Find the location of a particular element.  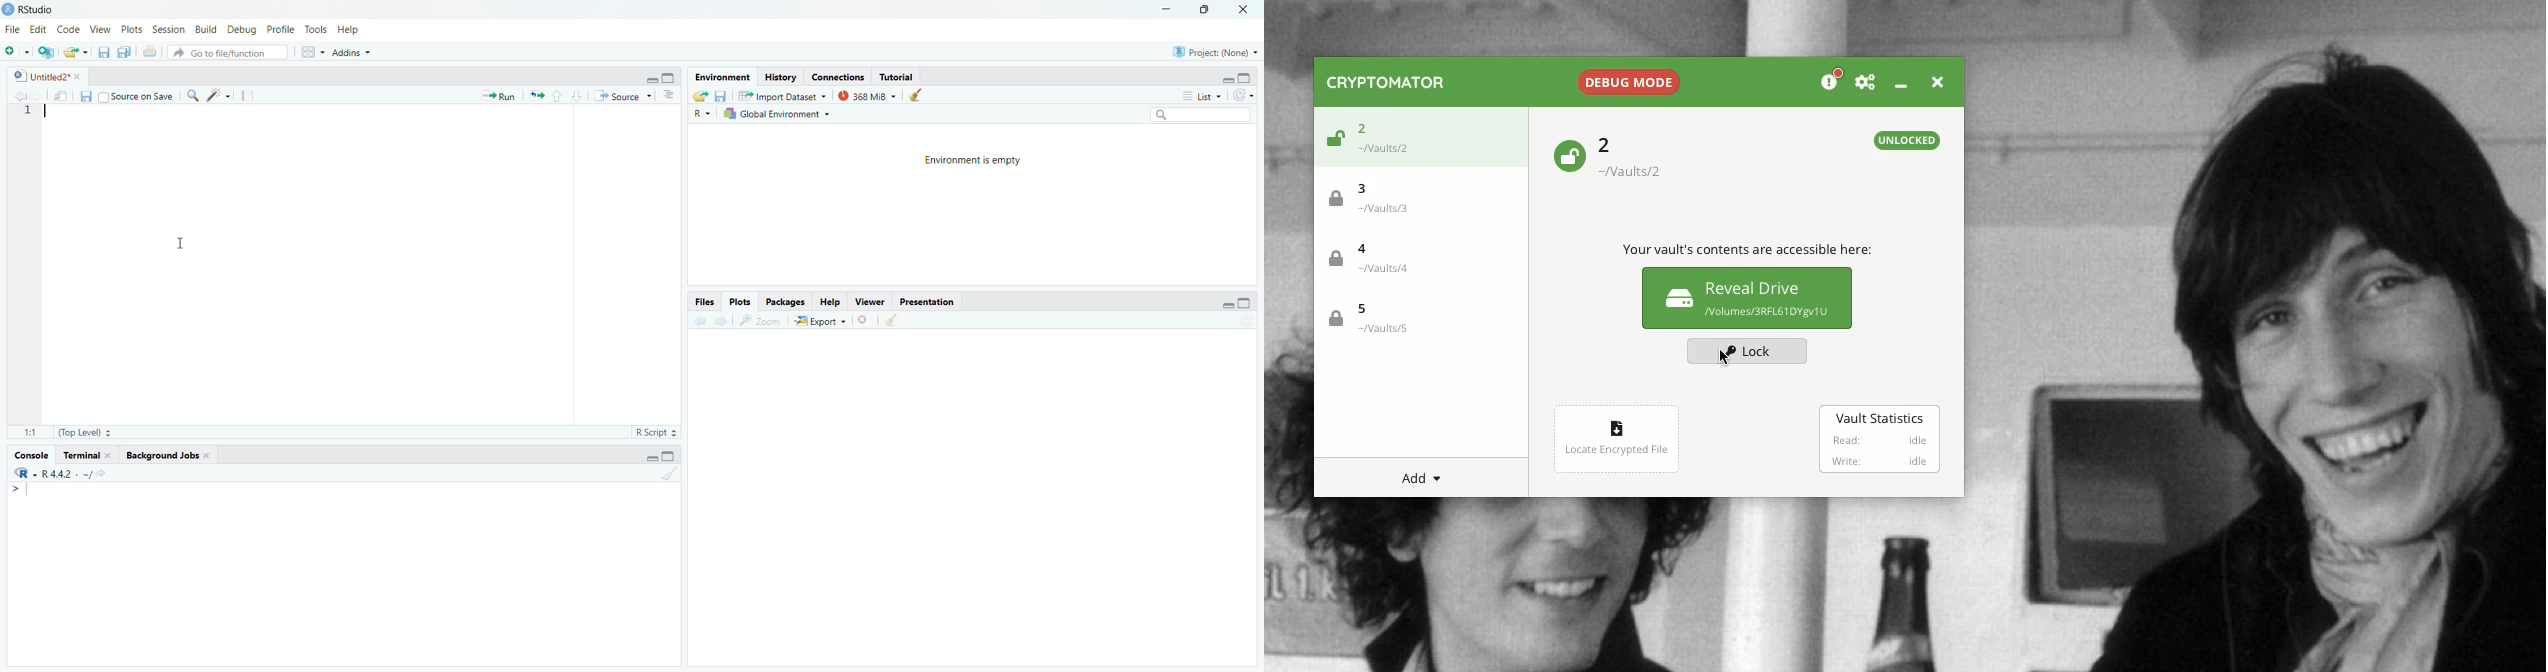

+ Addins ~ is located at coordinates (357, 52).